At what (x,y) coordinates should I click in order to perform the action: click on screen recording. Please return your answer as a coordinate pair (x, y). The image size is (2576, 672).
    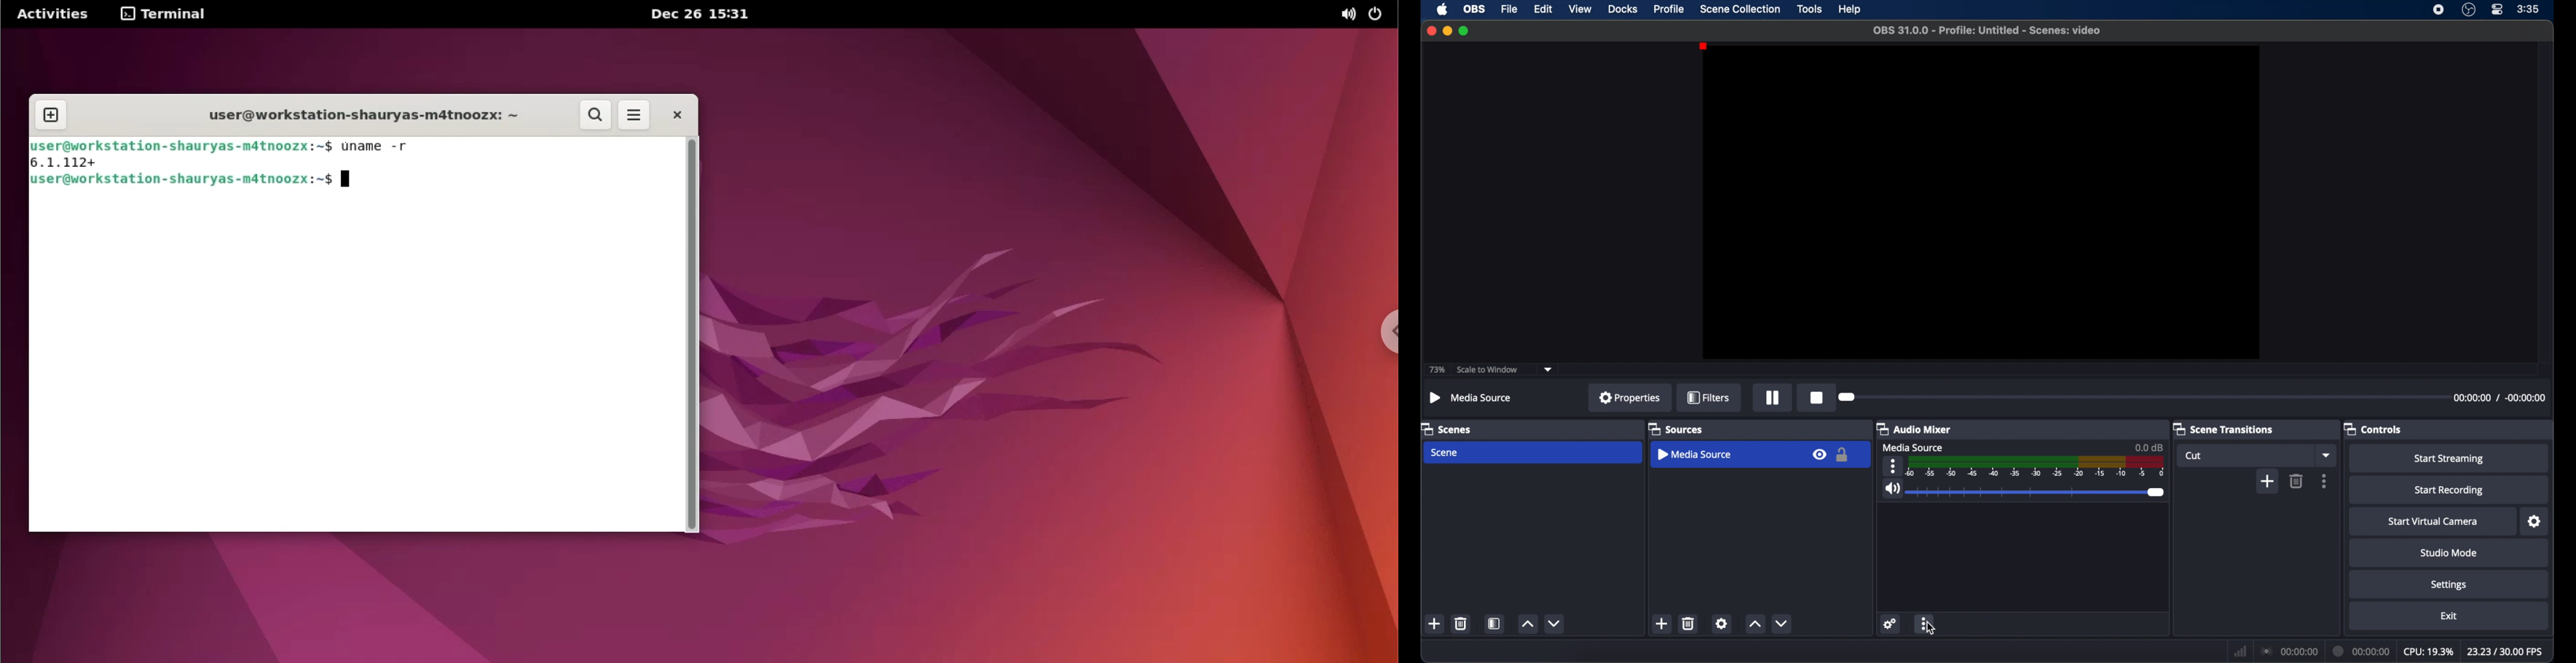
    Looking at the image, I should click on (2439, 10).